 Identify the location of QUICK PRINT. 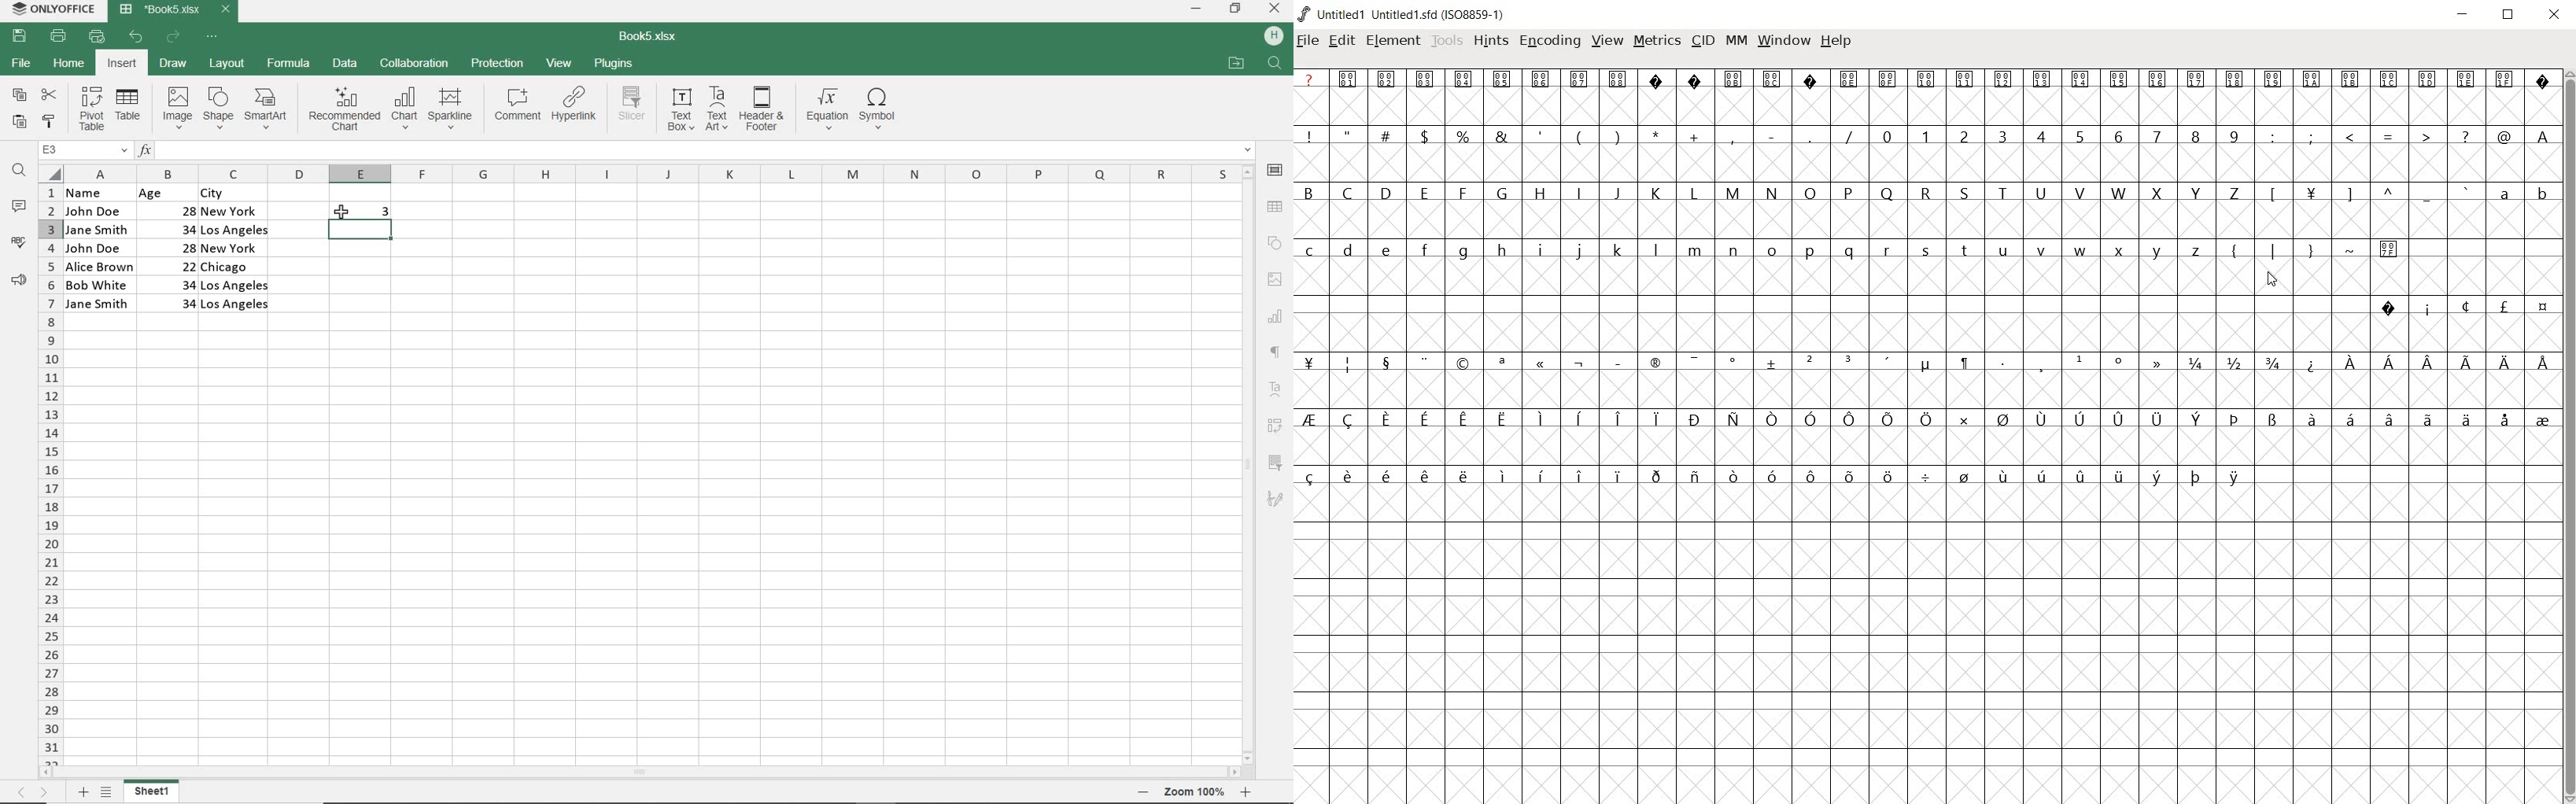
(96, 36).